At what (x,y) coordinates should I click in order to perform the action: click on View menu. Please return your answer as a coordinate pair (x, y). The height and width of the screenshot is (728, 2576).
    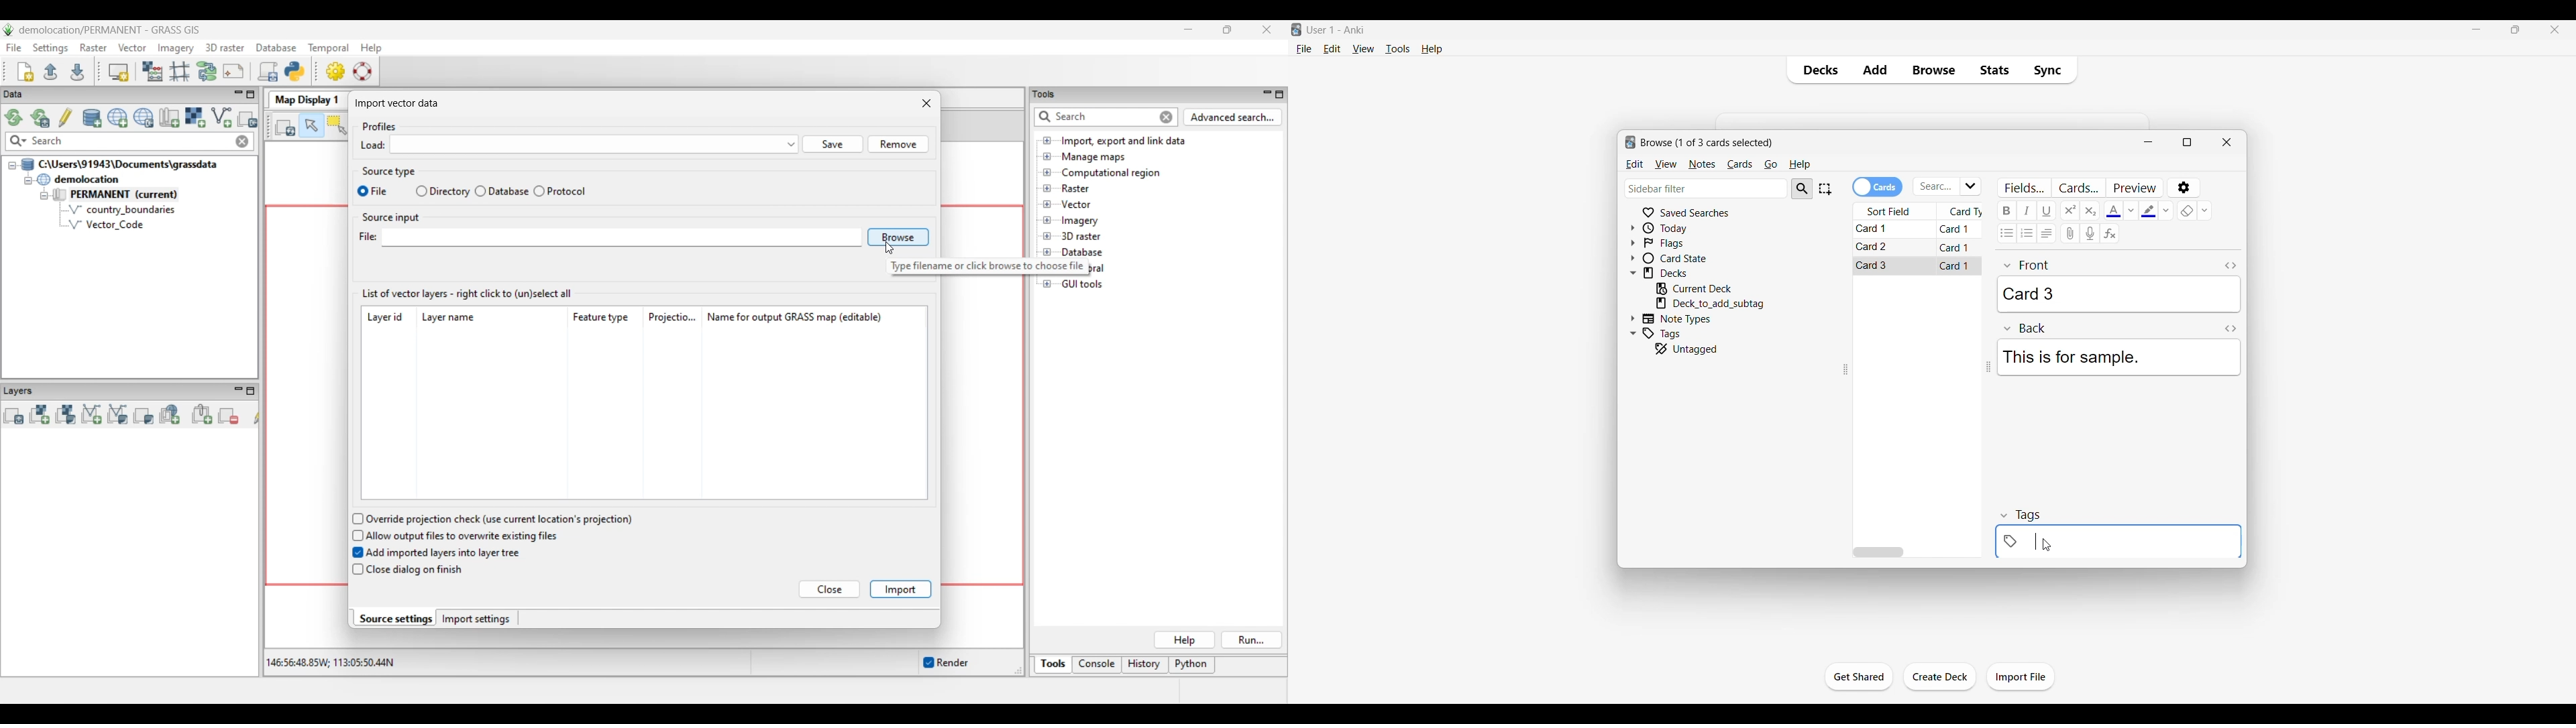
    Looking at the image, I should click on (1364, 48).